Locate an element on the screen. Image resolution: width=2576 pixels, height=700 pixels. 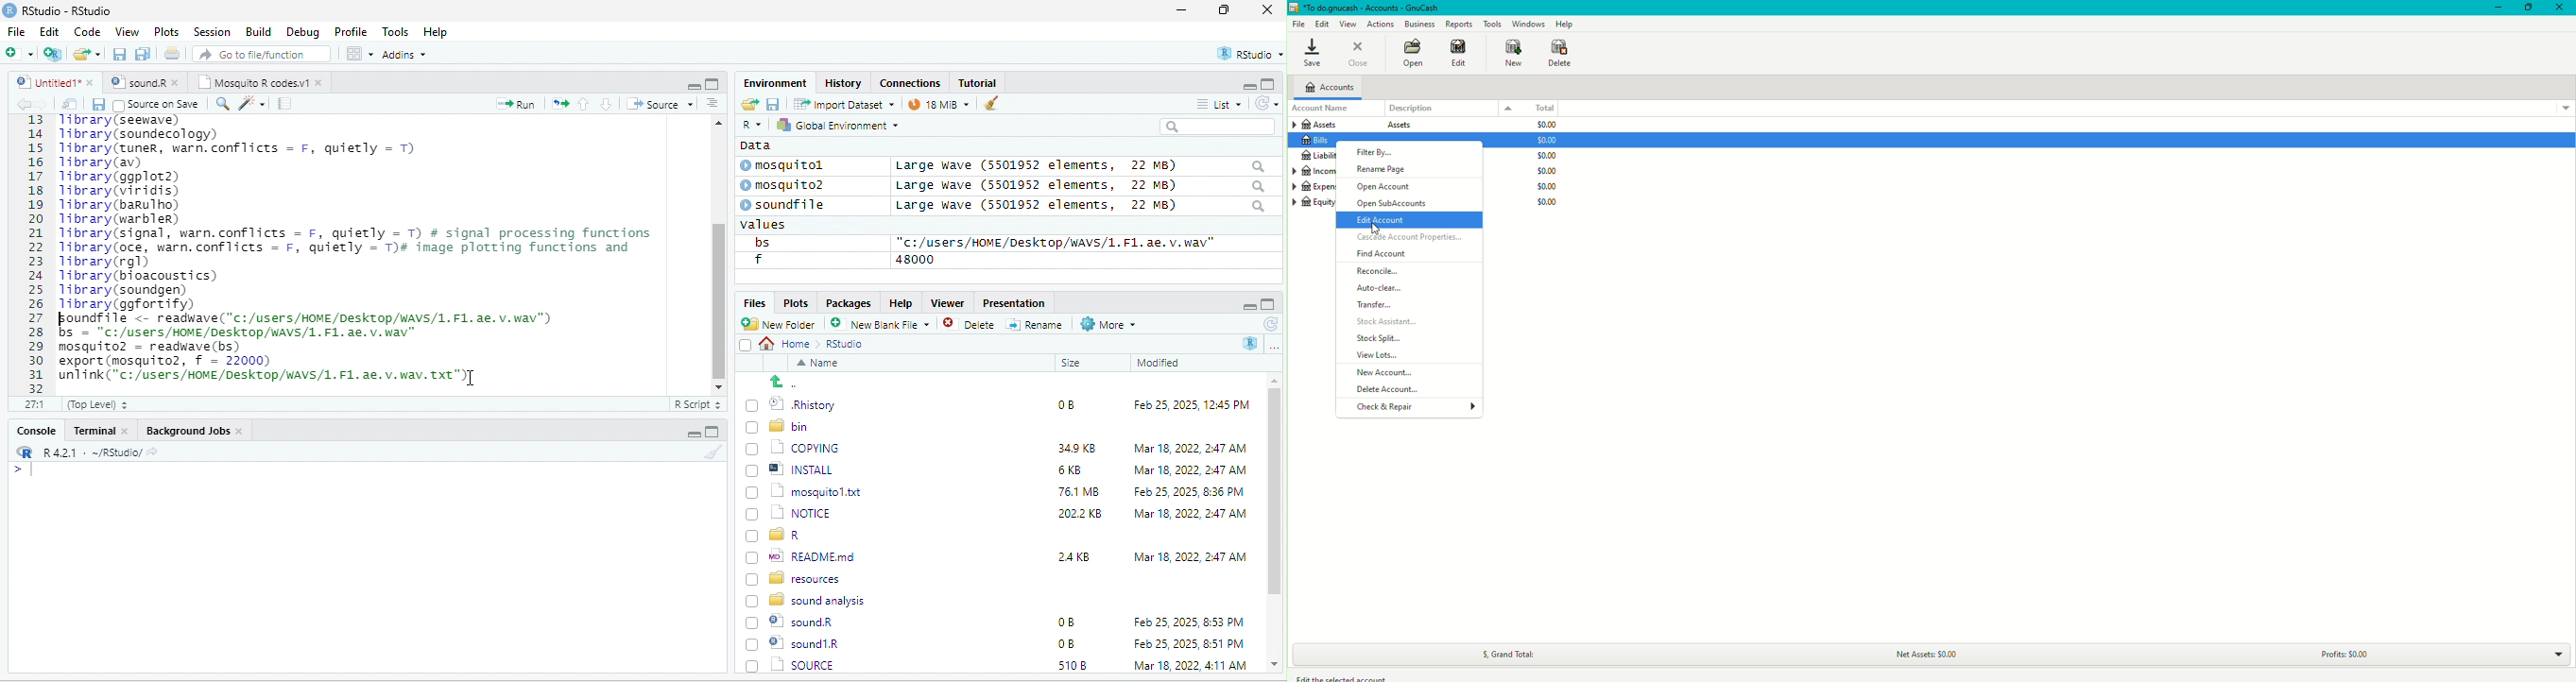
Mar 18, 2022, 247 AM is located at coordinates (1191, 448).